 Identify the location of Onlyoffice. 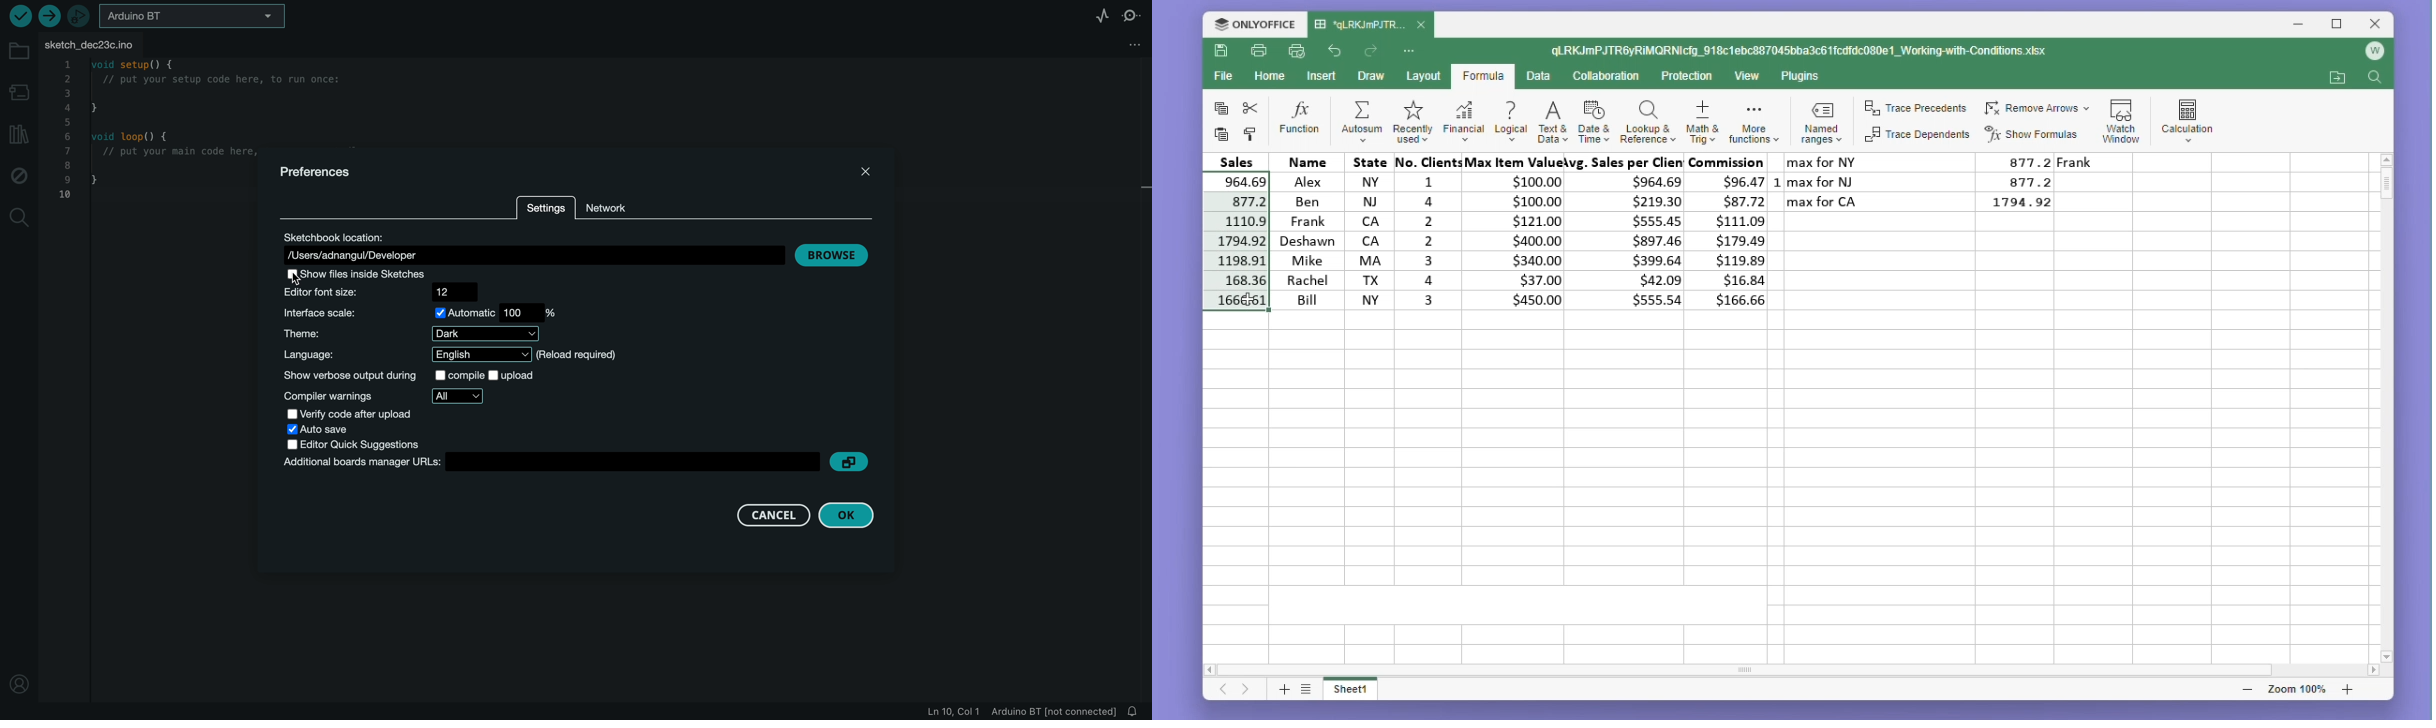
(1254, 24).